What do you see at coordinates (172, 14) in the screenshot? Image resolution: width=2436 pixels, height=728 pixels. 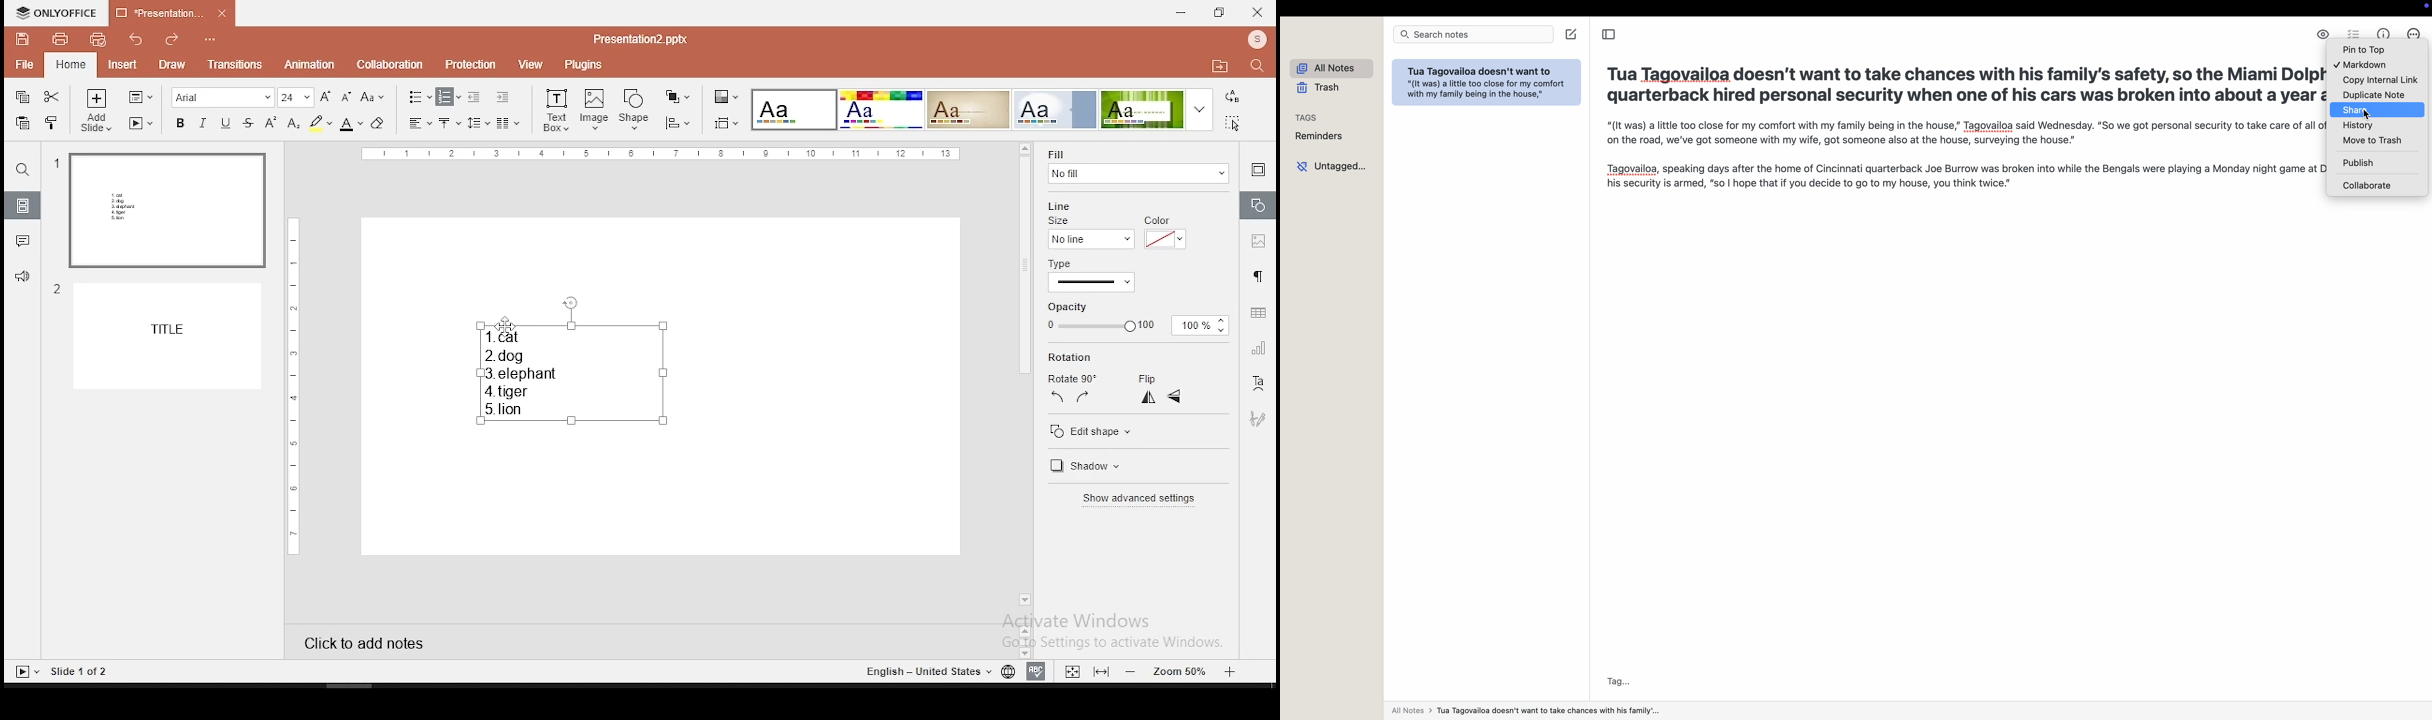 I see `presentation` at bounding box center [172, 14].